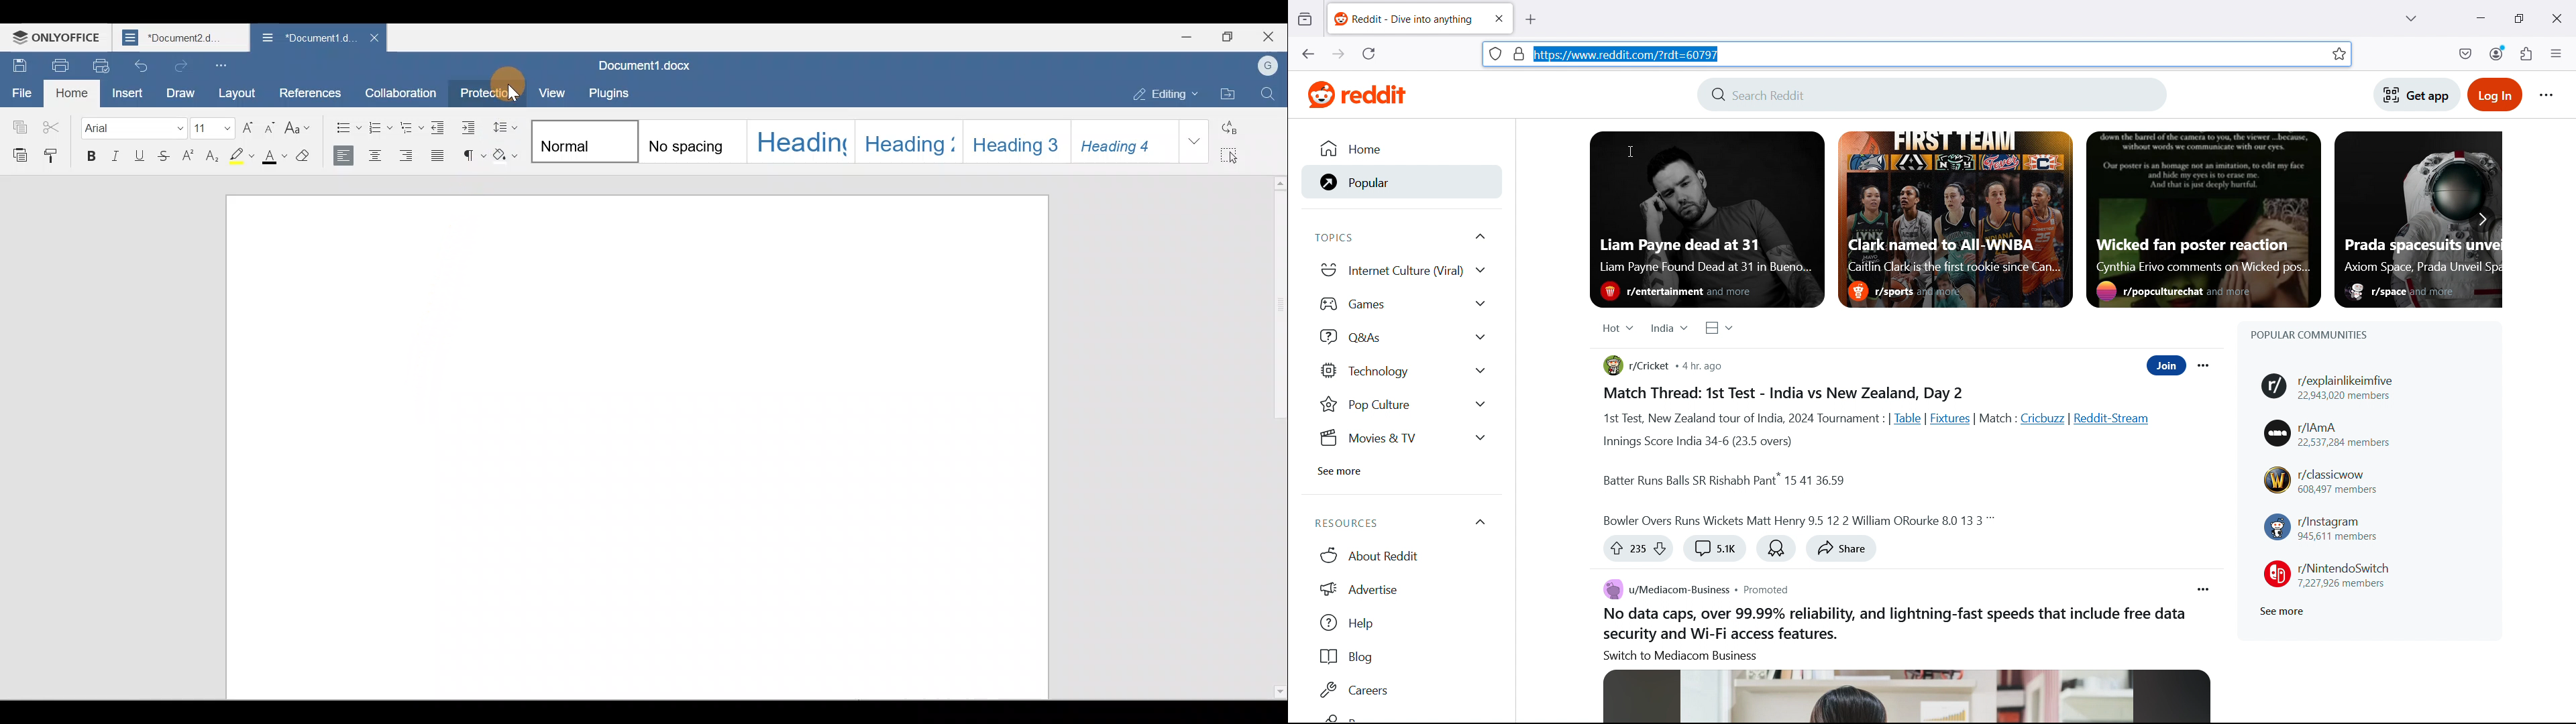 This screenshot has height=728, width=2576. What do you see at coordinates (413, 126) in the screenshot?
I see `Multilevel list` at bounding box center [413, 126].